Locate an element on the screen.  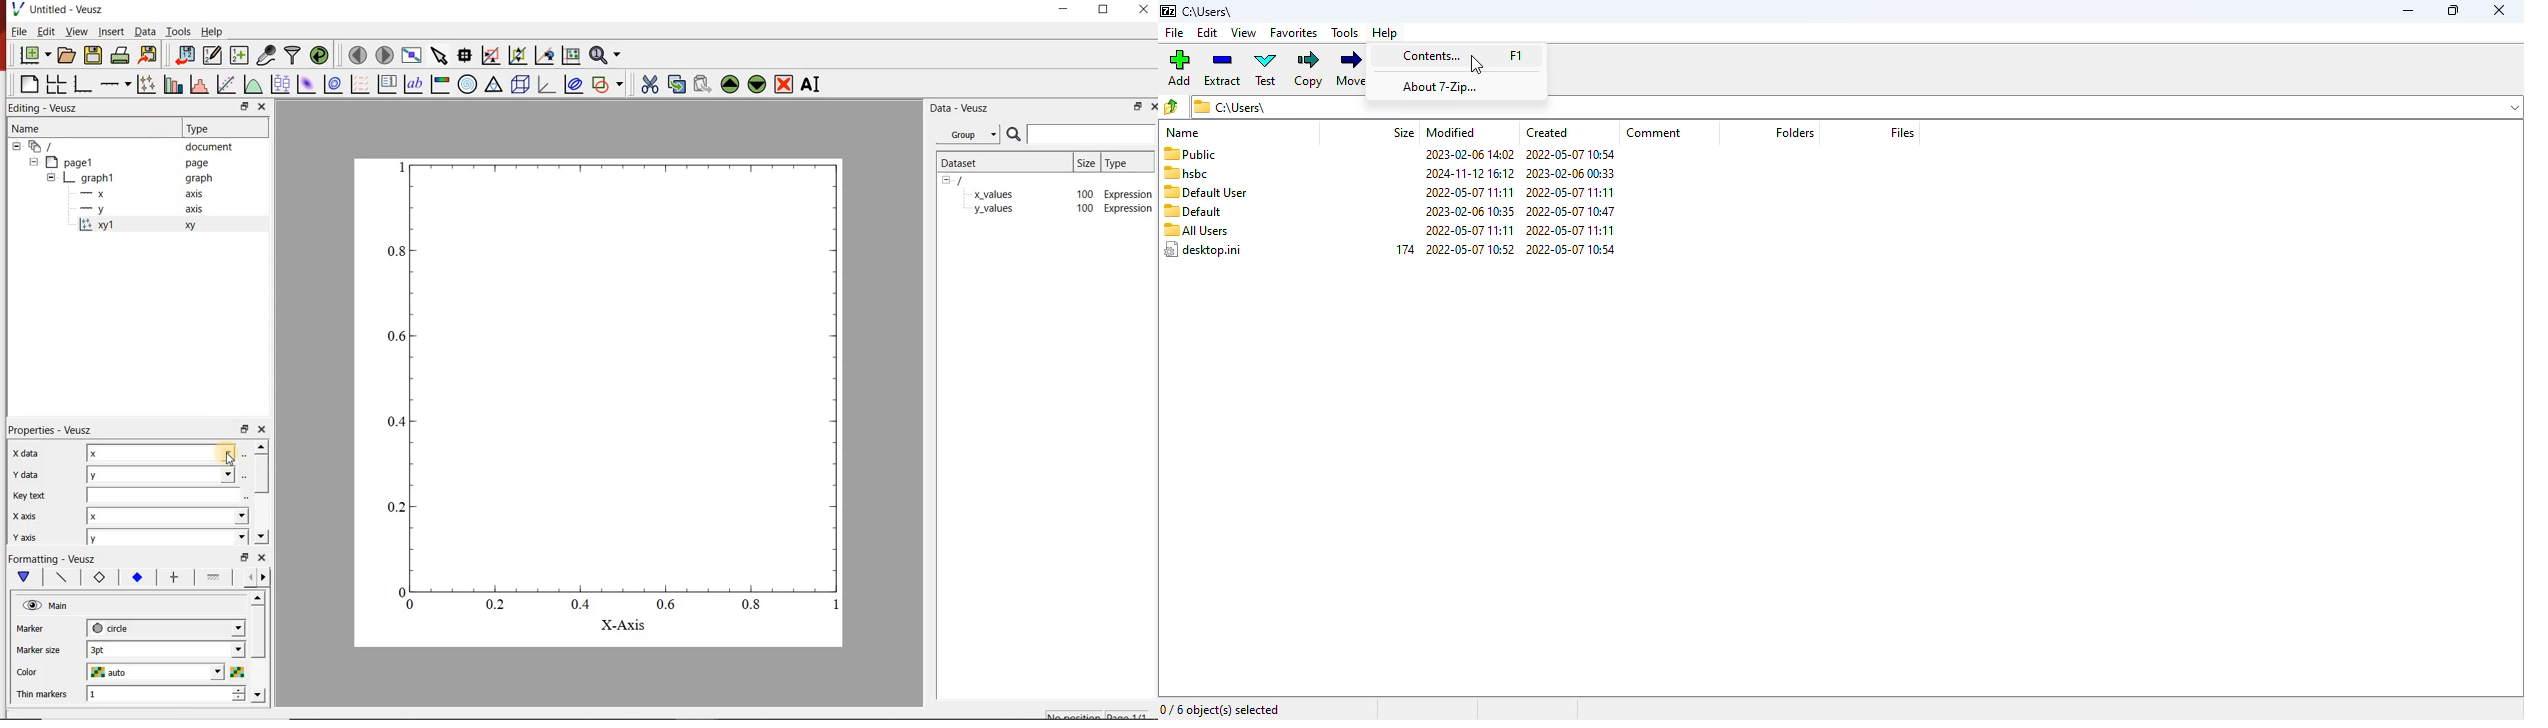
—x is located at coordinates (96, 192).